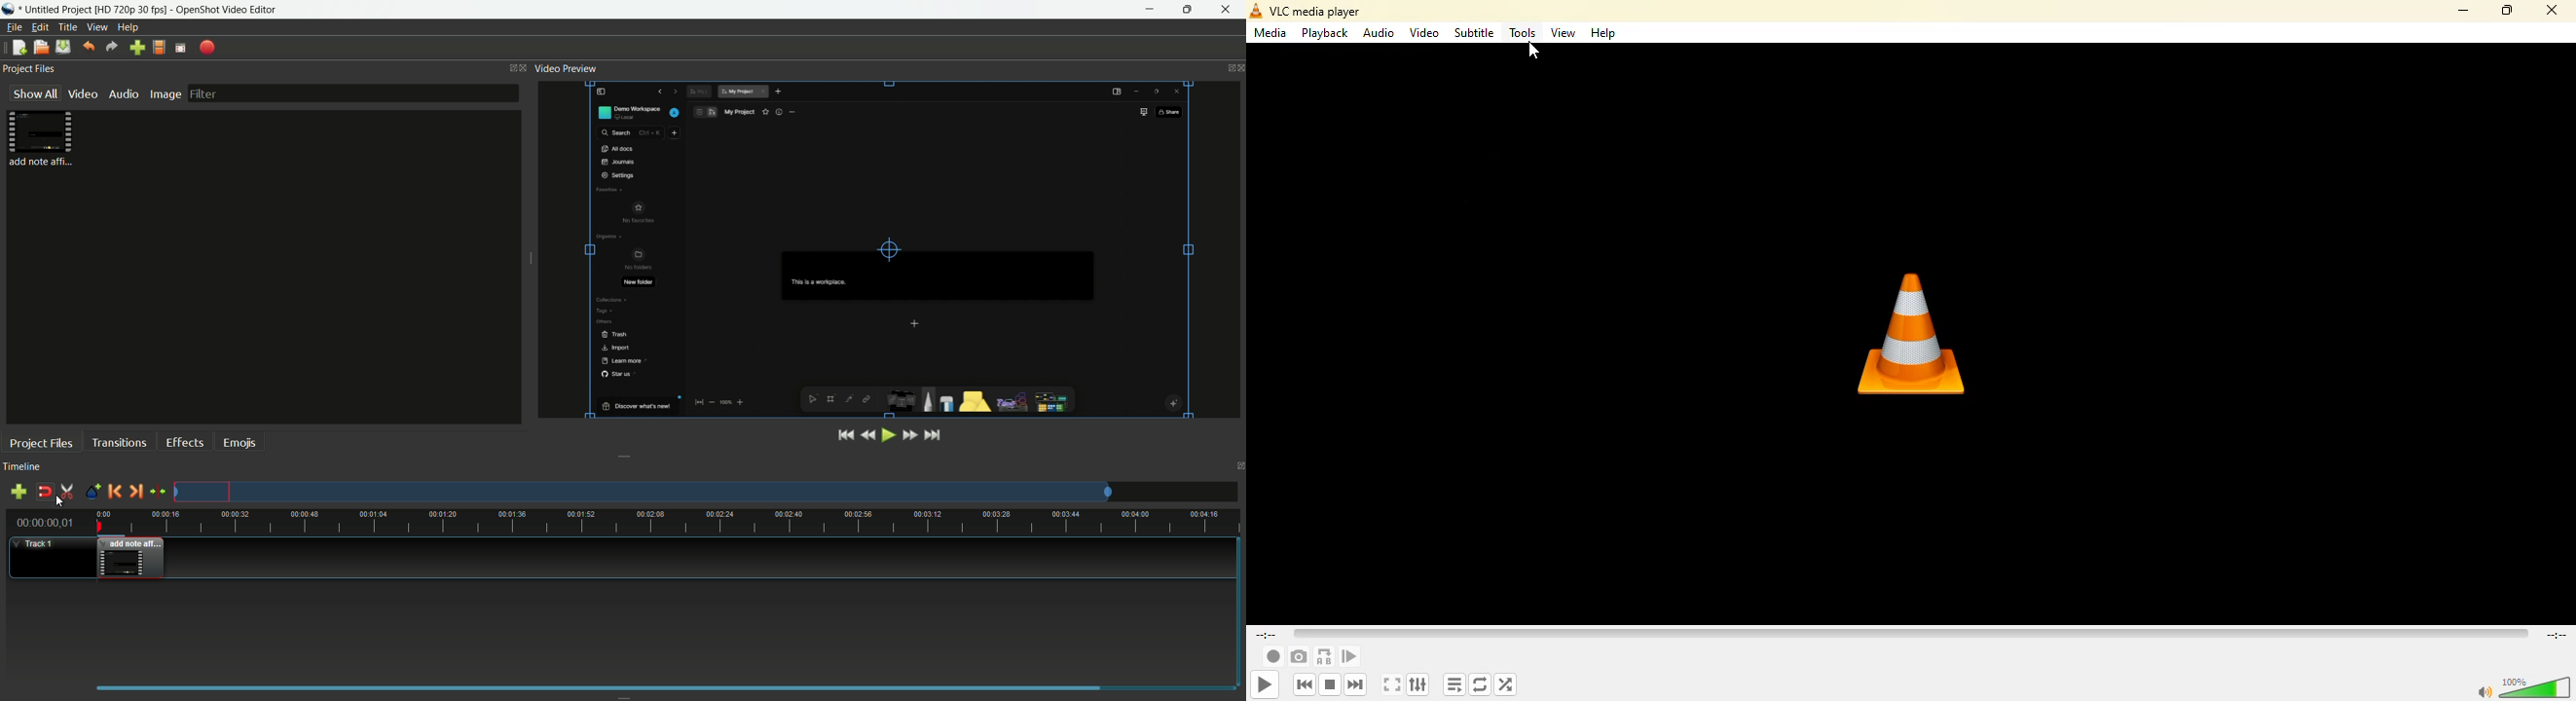 This screenshot has width=2576, height=728. Describe the element at coordinates (2556, 10) in the screenshot. I see `close` at that location.